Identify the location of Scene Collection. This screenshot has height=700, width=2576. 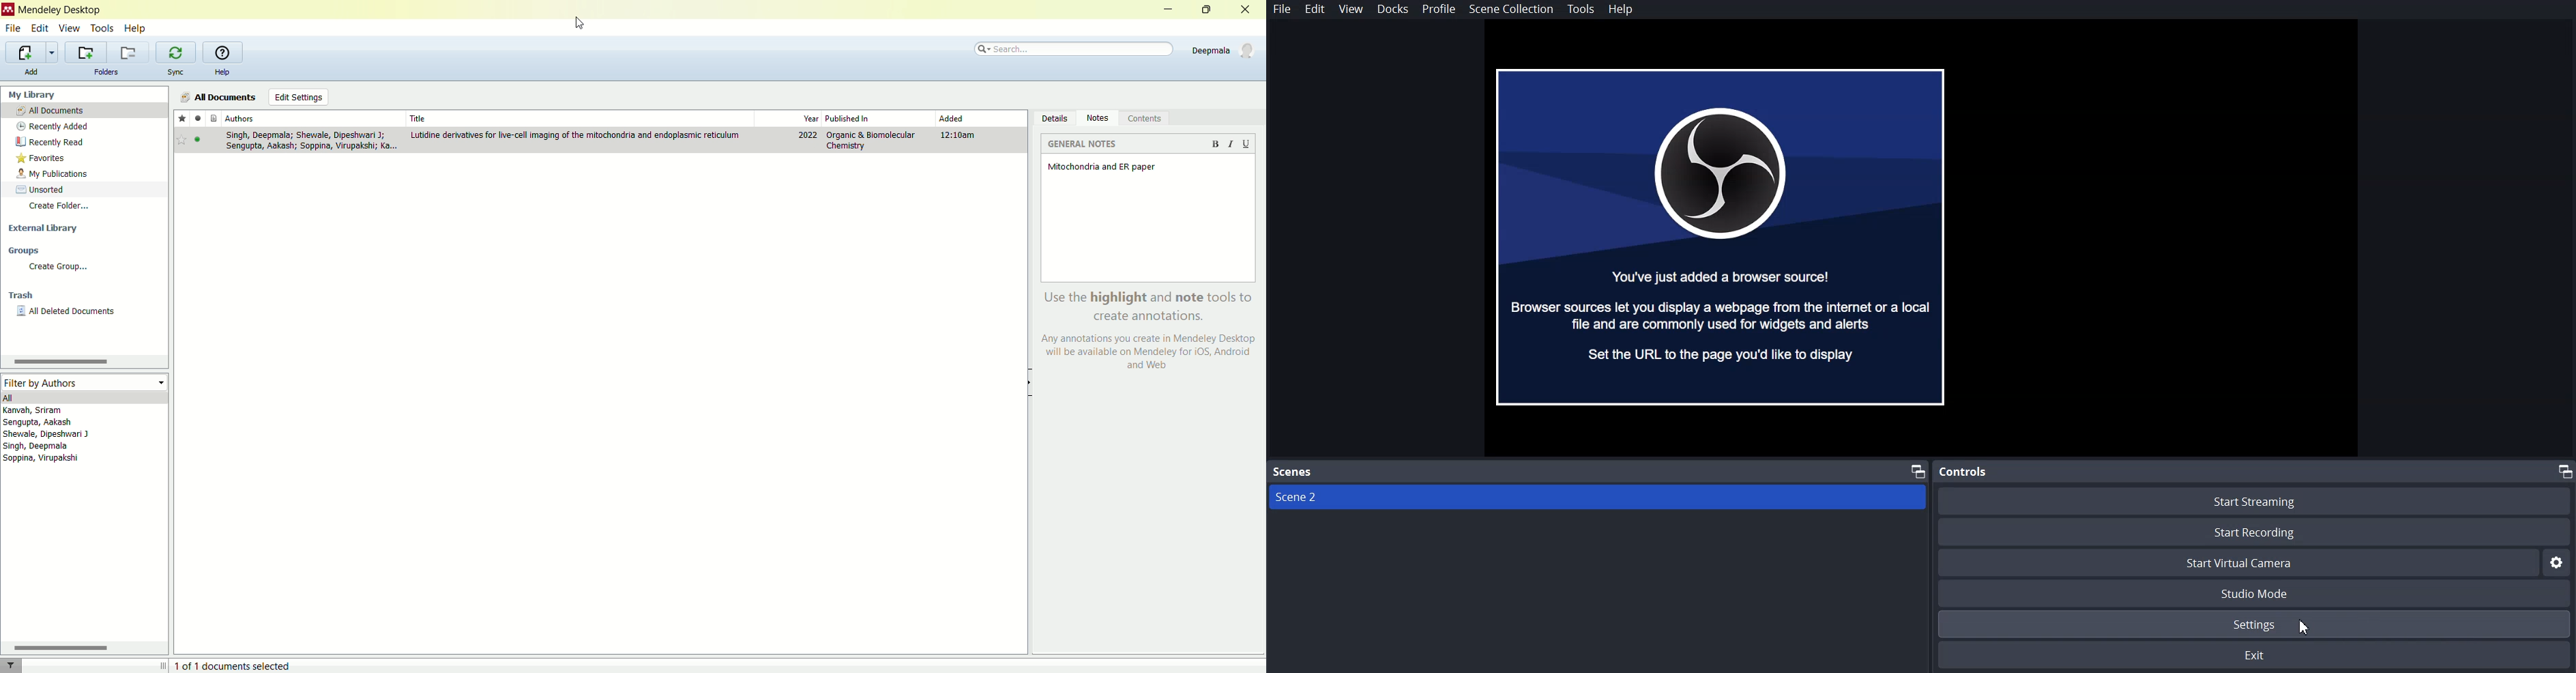
(1511, 10).